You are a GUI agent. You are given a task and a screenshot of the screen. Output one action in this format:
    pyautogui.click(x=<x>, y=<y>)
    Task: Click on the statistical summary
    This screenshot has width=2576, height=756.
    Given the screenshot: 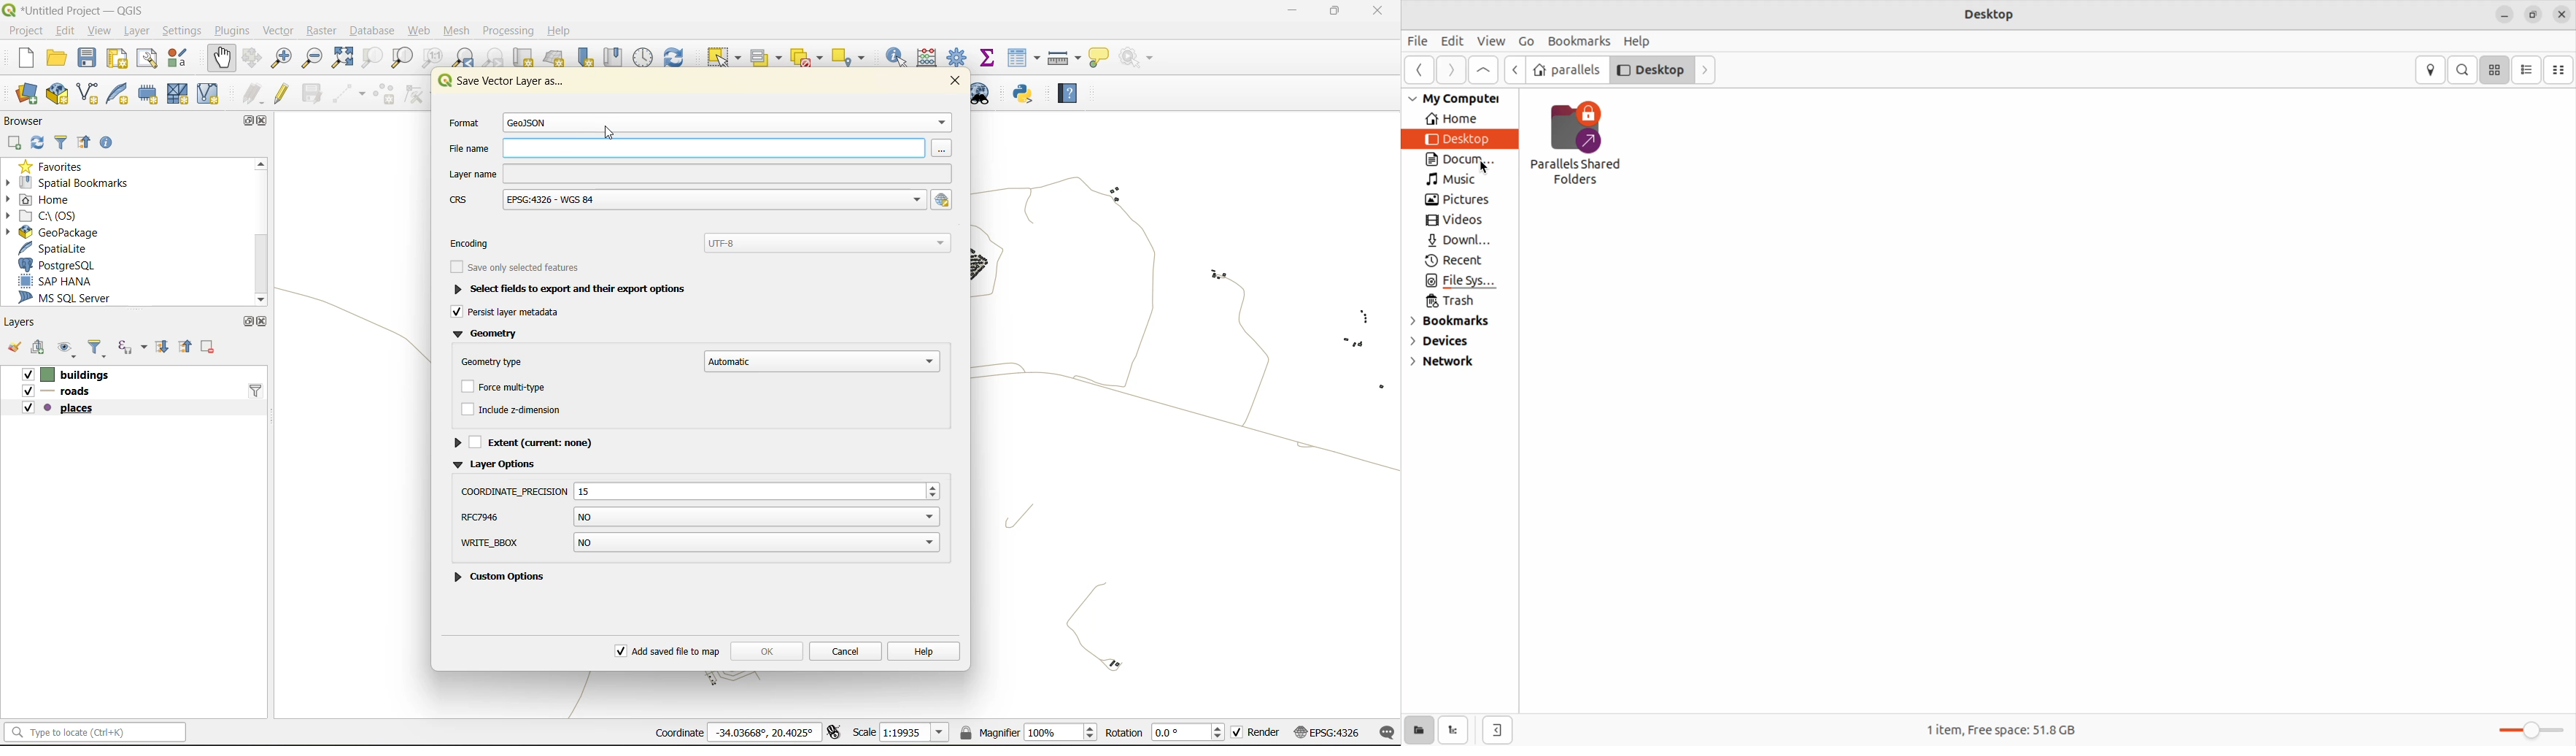 What is the action you would take?
    pyautogui.click(x=992, y=58)
    